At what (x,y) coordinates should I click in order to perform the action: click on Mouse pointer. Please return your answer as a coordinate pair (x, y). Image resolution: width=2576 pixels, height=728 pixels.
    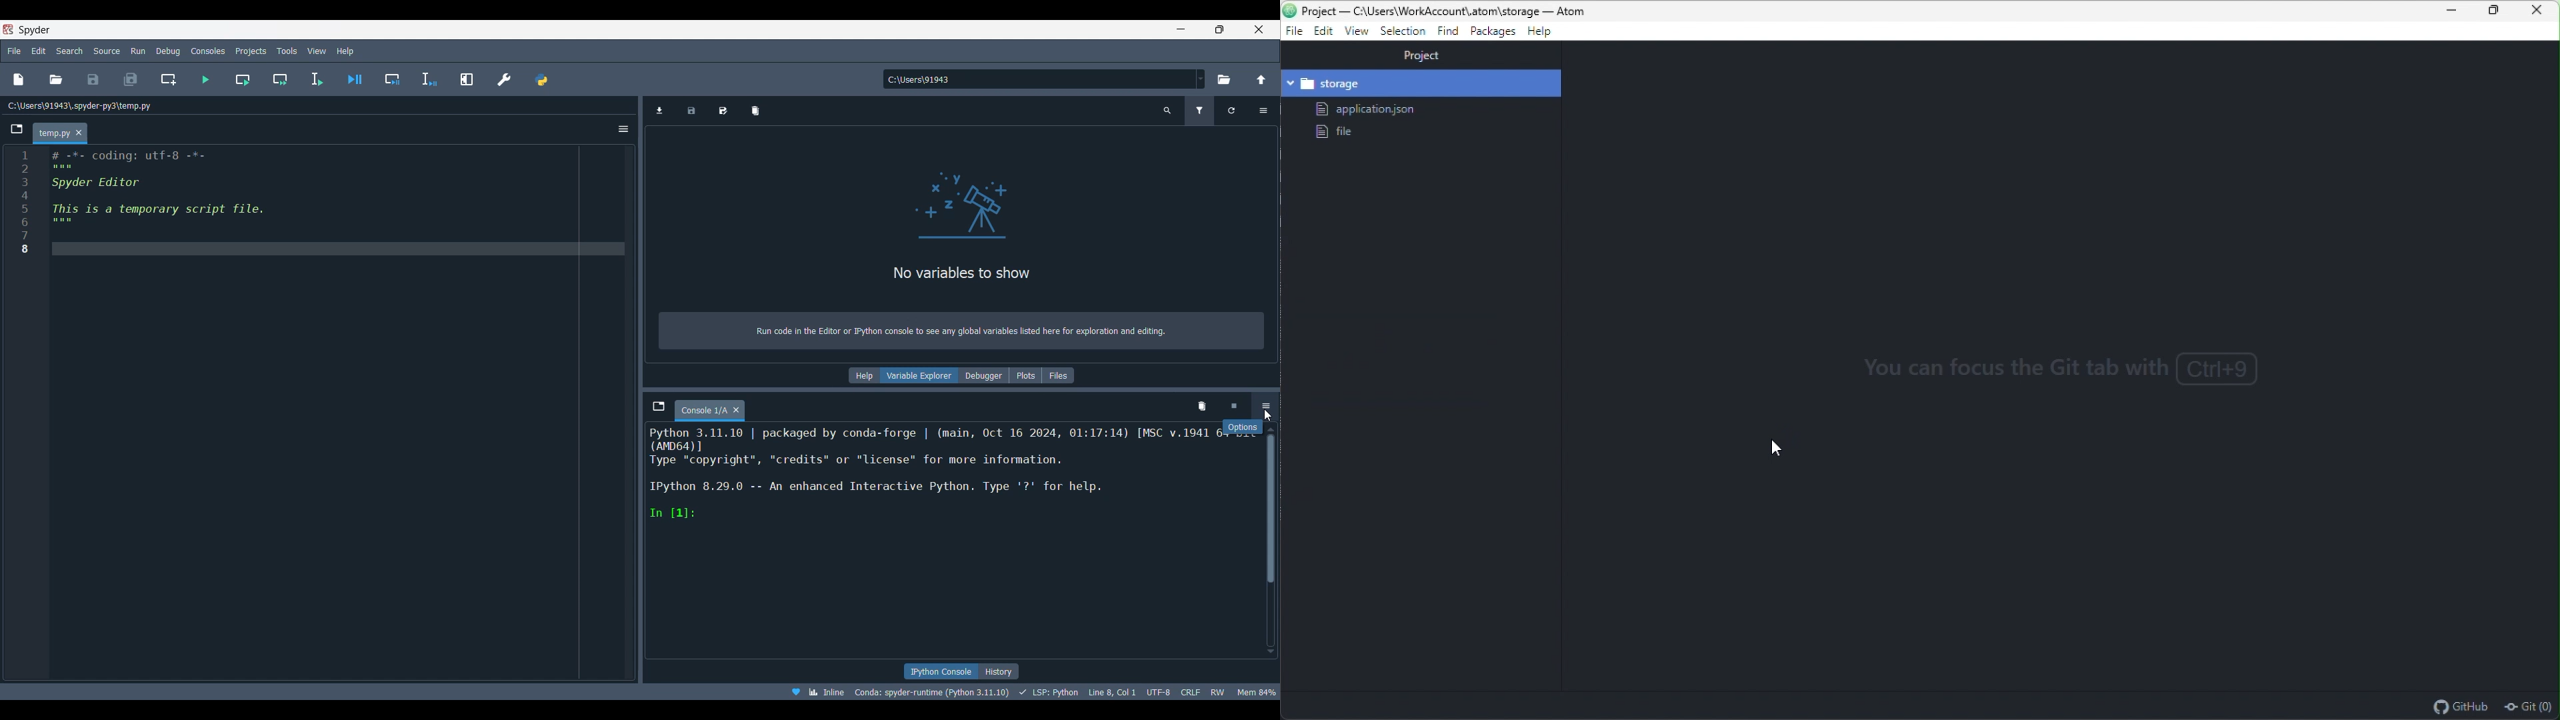
    Looking at the image, I should click on (1774, 450).